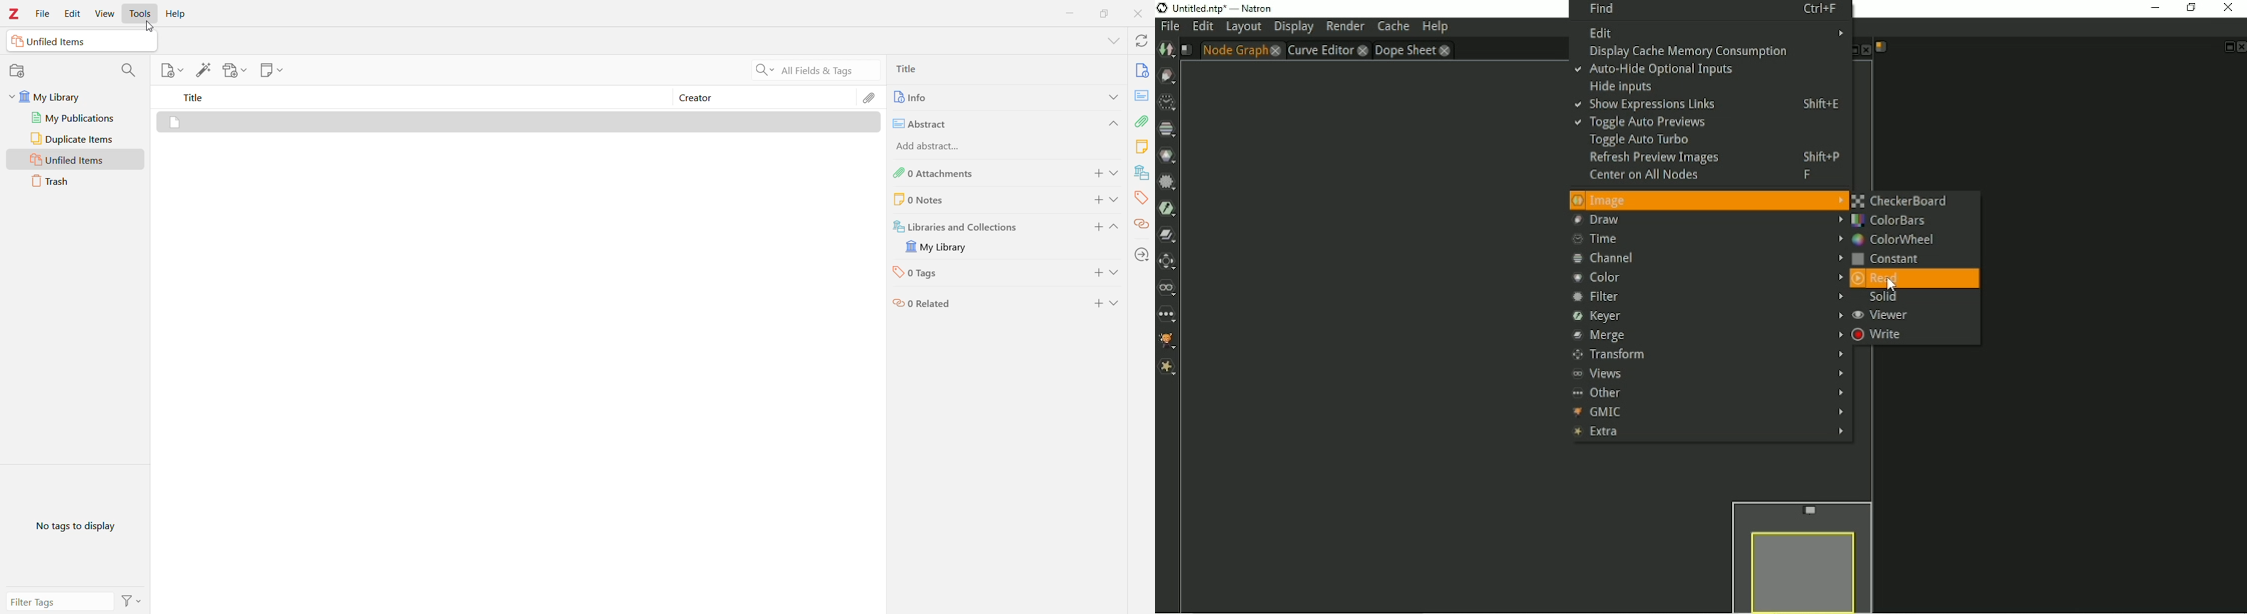 The height and width of the screenshot is (616, 2268). What do you see at coordinates (871, 99) in the screenshot?
I see `Attachments` at bounding box center [871, 99].